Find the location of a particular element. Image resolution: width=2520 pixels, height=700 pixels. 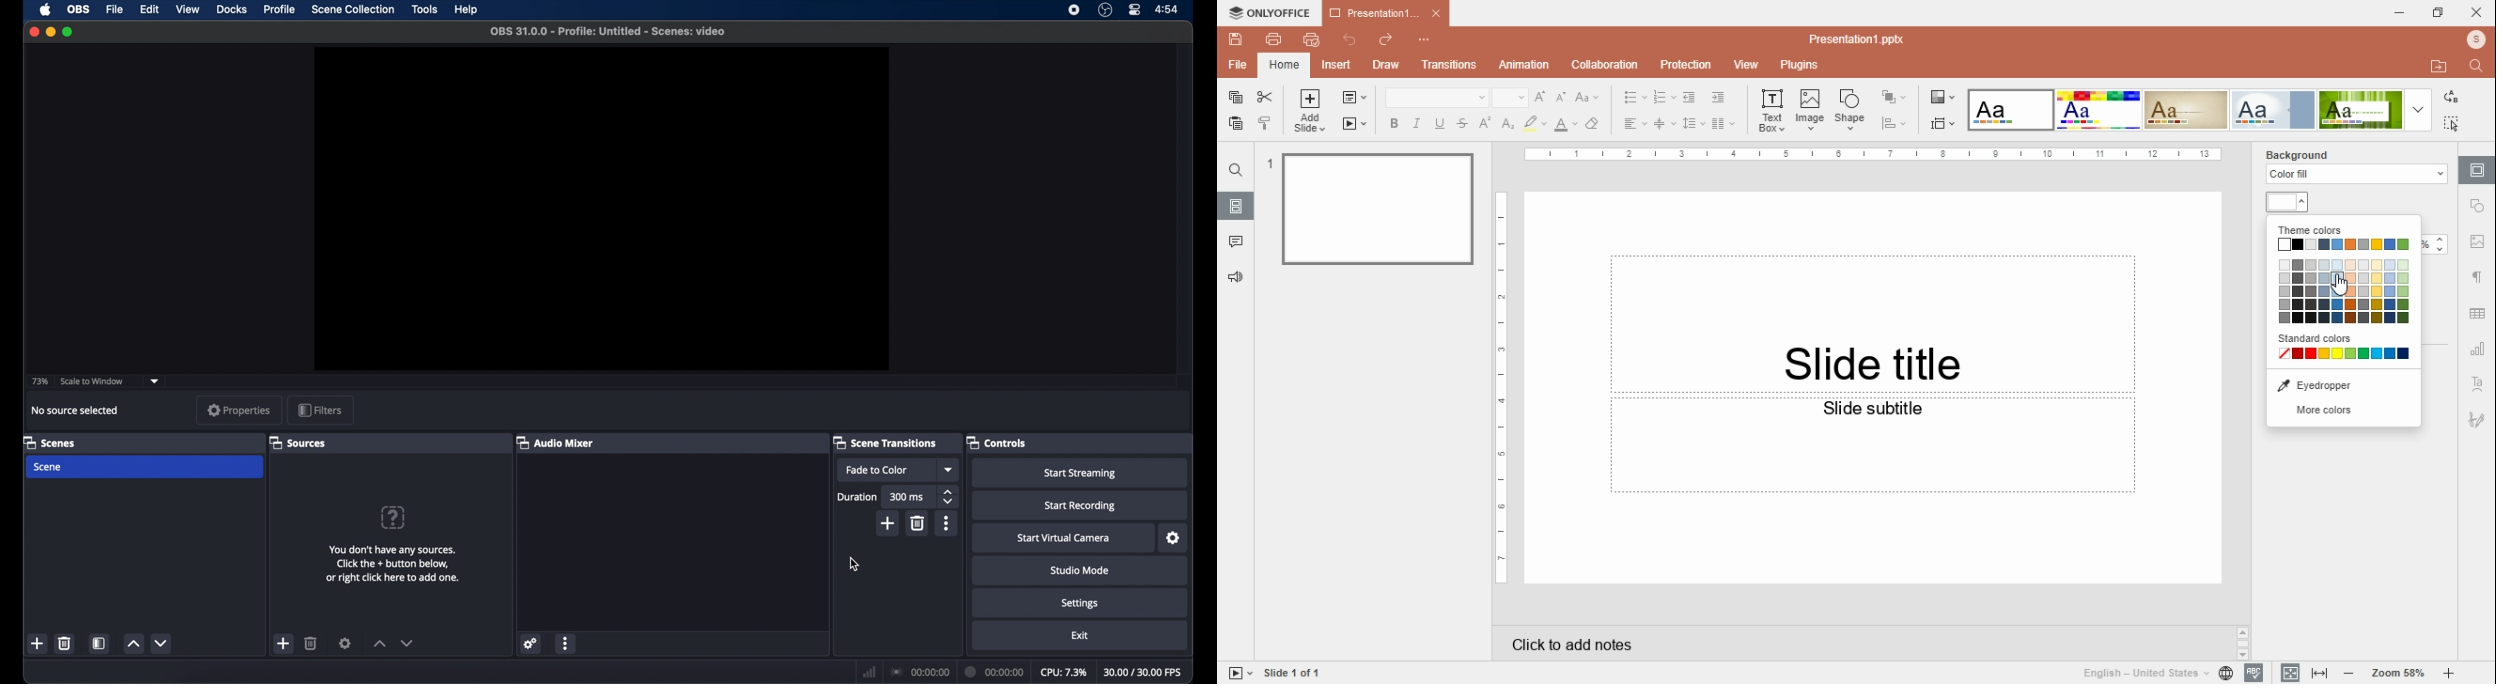

settings is located at coordinates (529, 643).